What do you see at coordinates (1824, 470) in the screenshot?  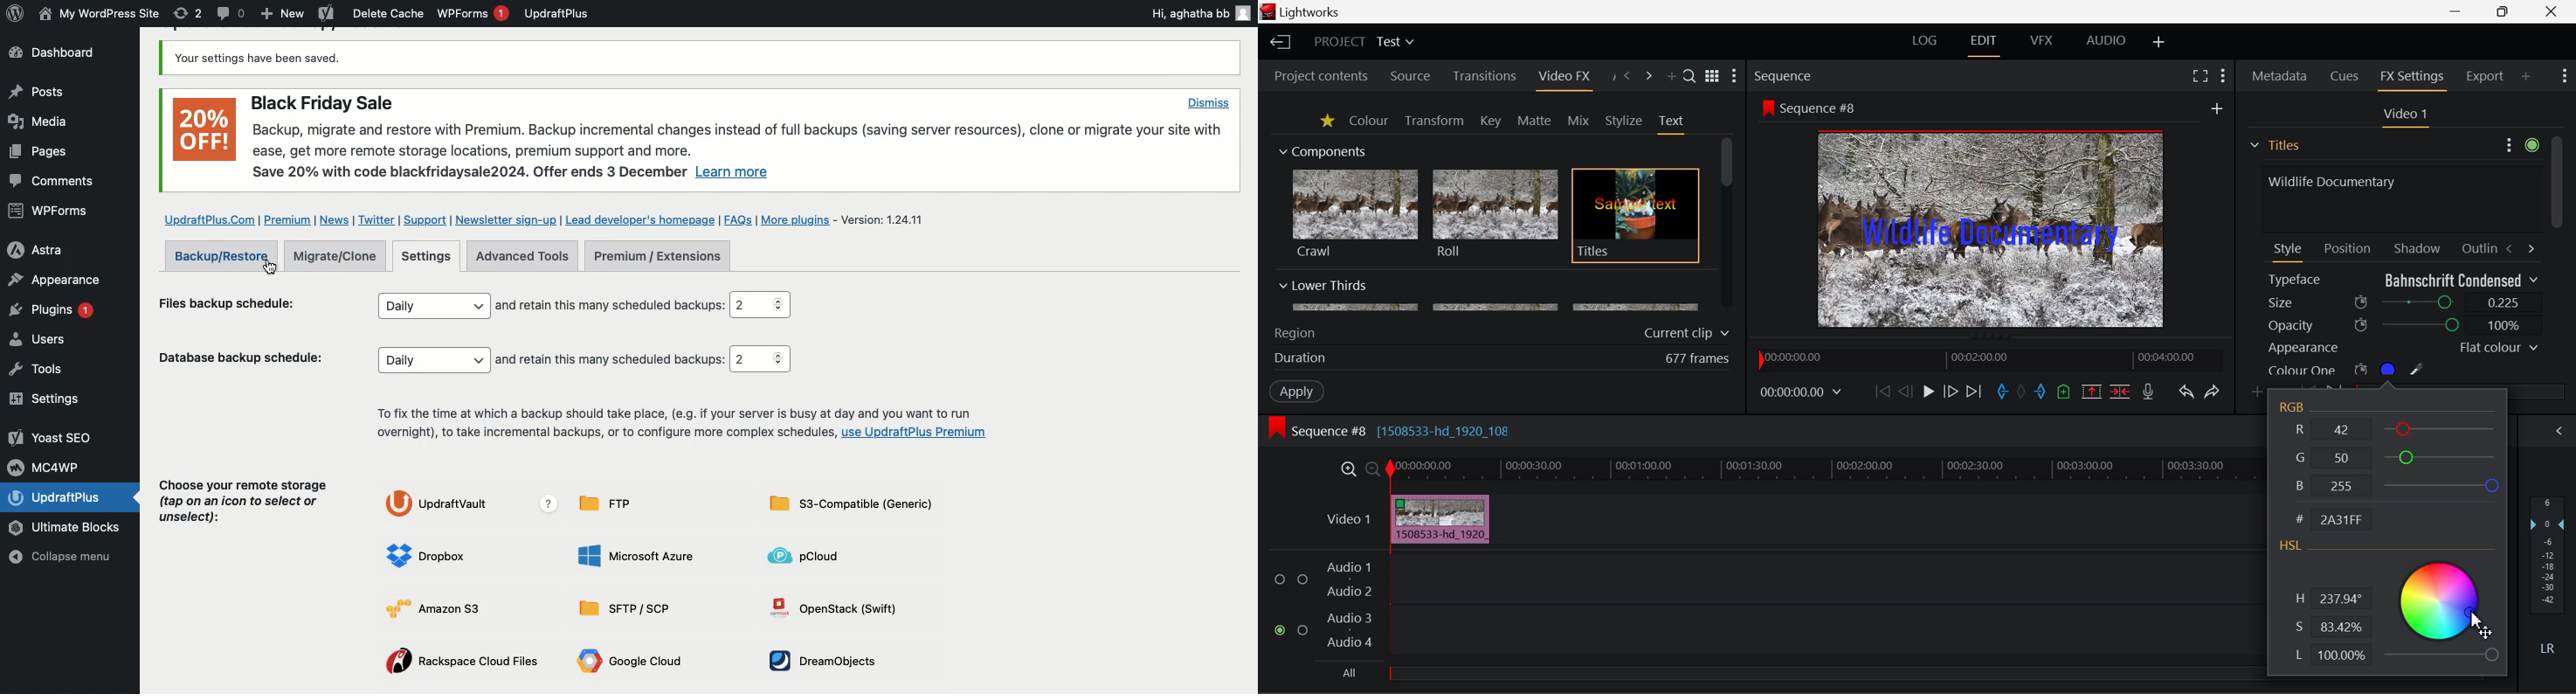 I see `Project Timeline` at bounding box center [1824, 470].